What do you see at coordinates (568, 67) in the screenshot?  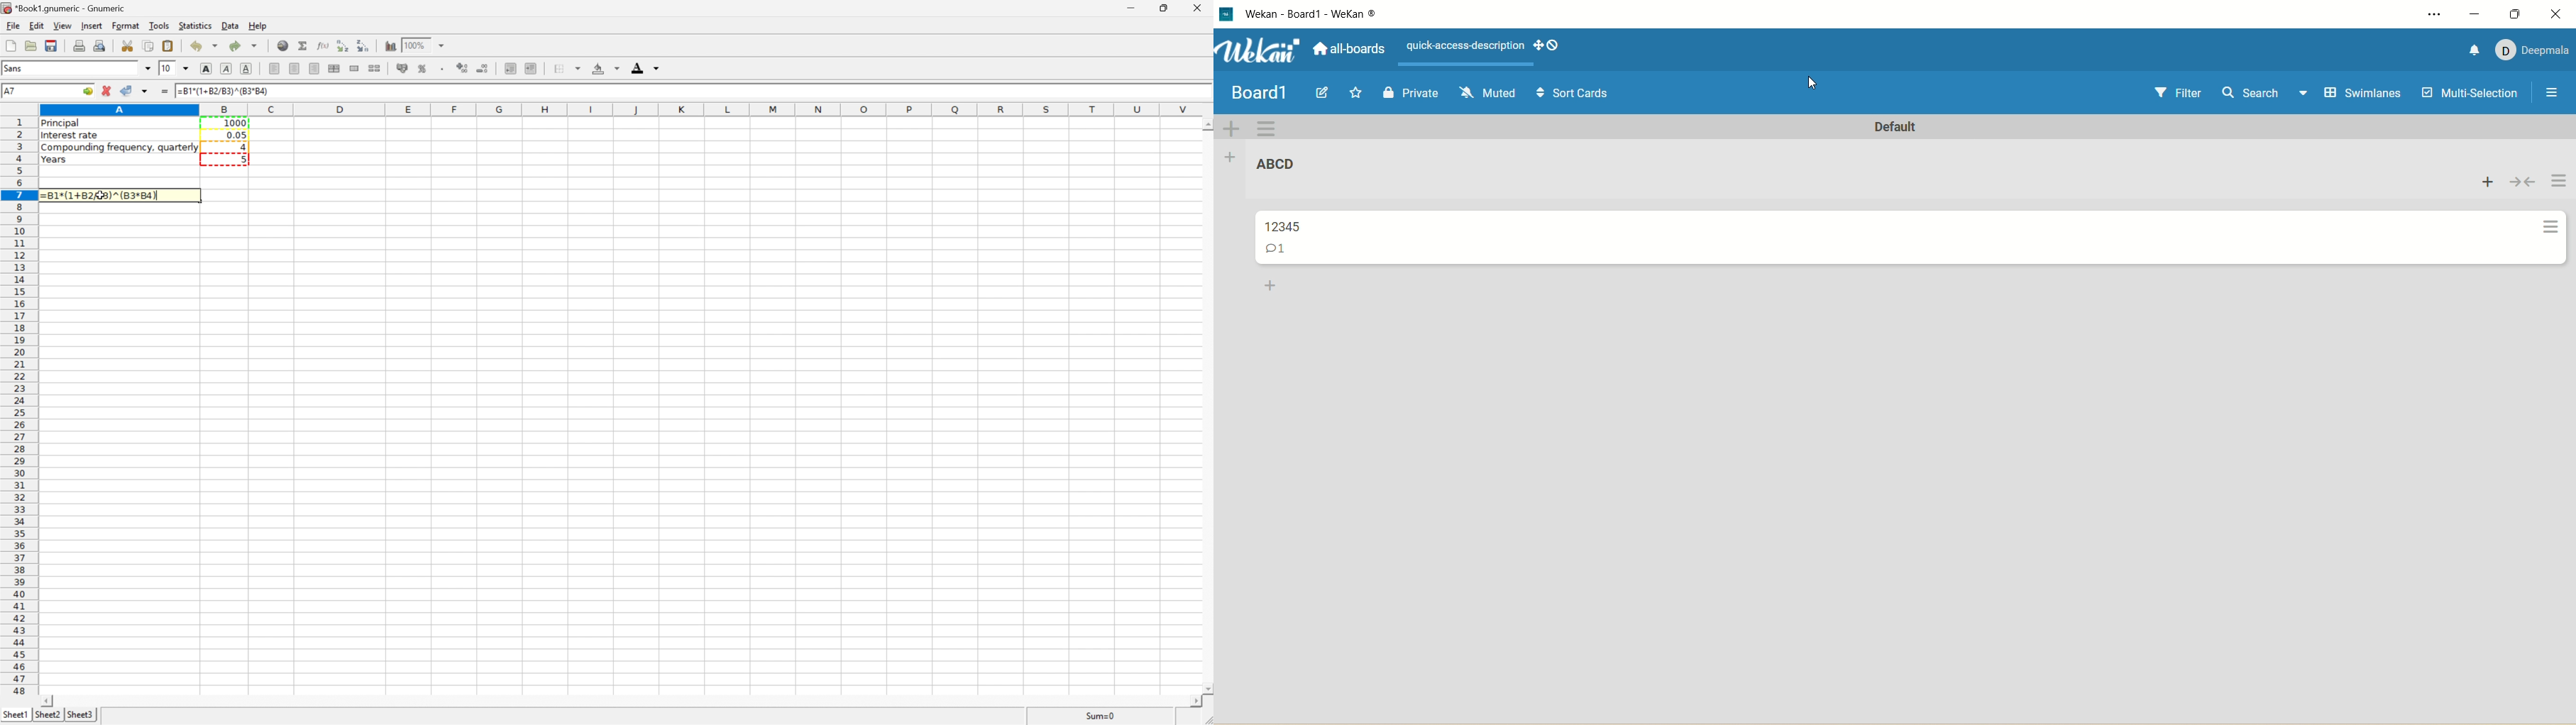 I see `borders` at bounding box center [568, 67].